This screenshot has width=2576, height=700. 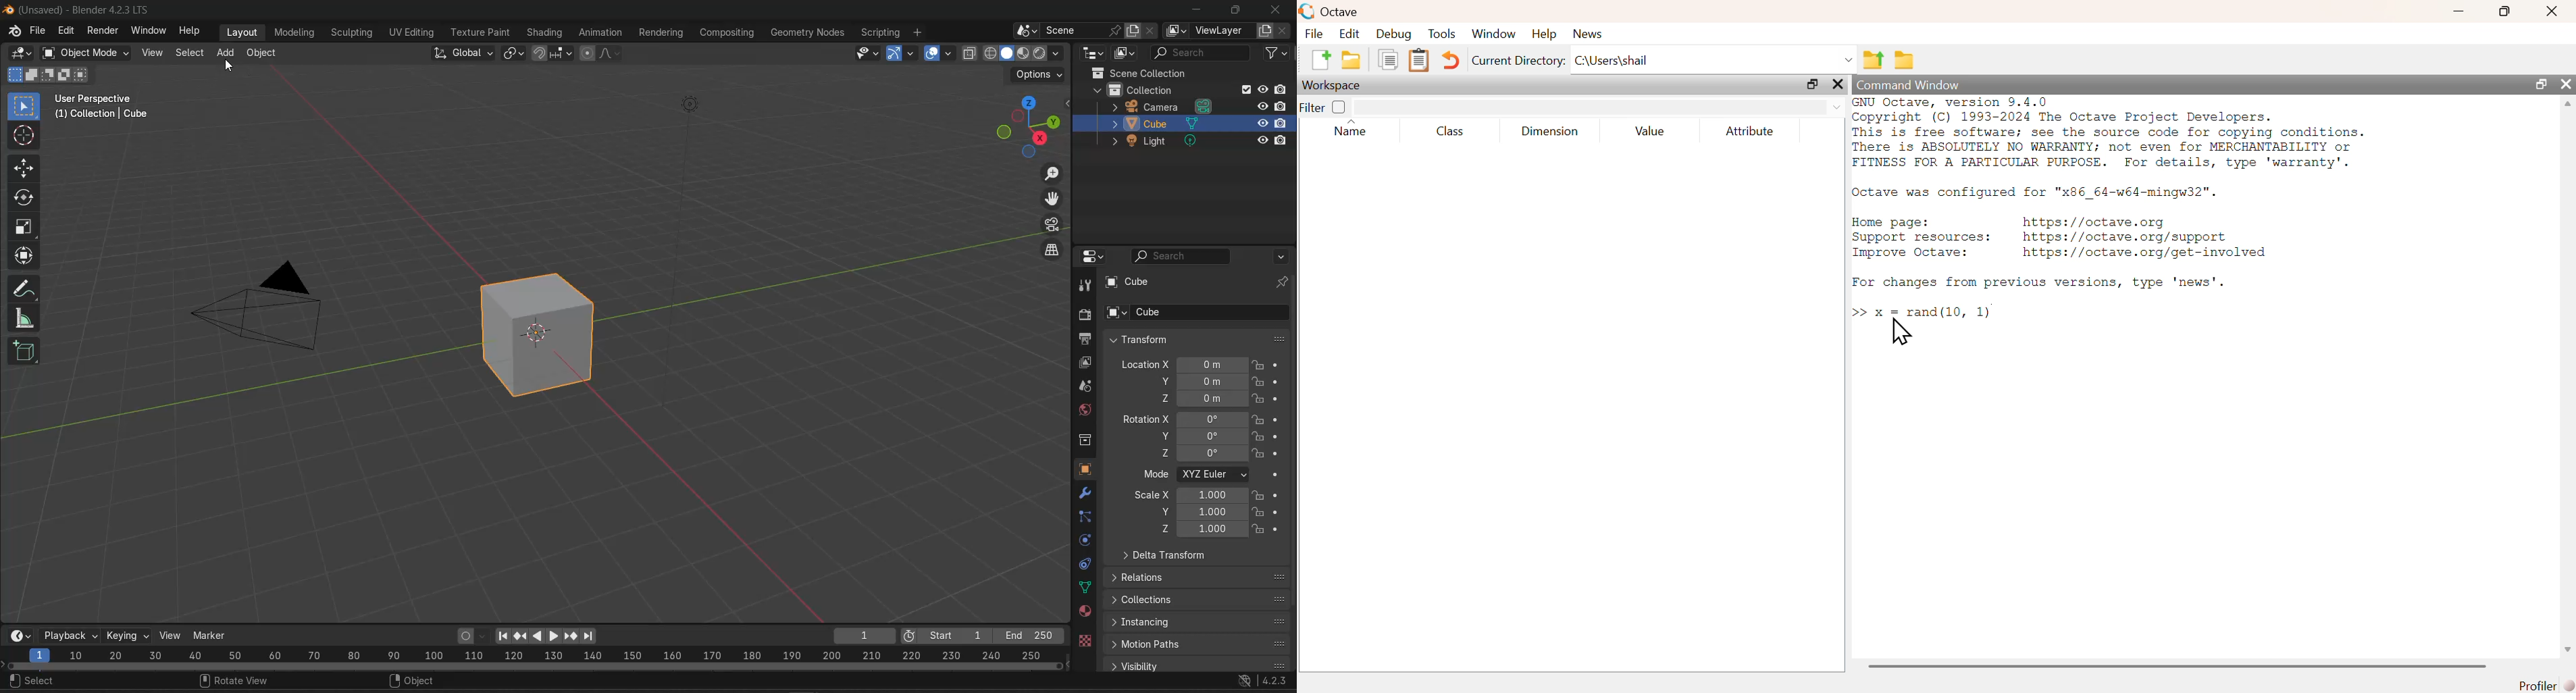 I want to click on commands, so click(x=2114, y=211).